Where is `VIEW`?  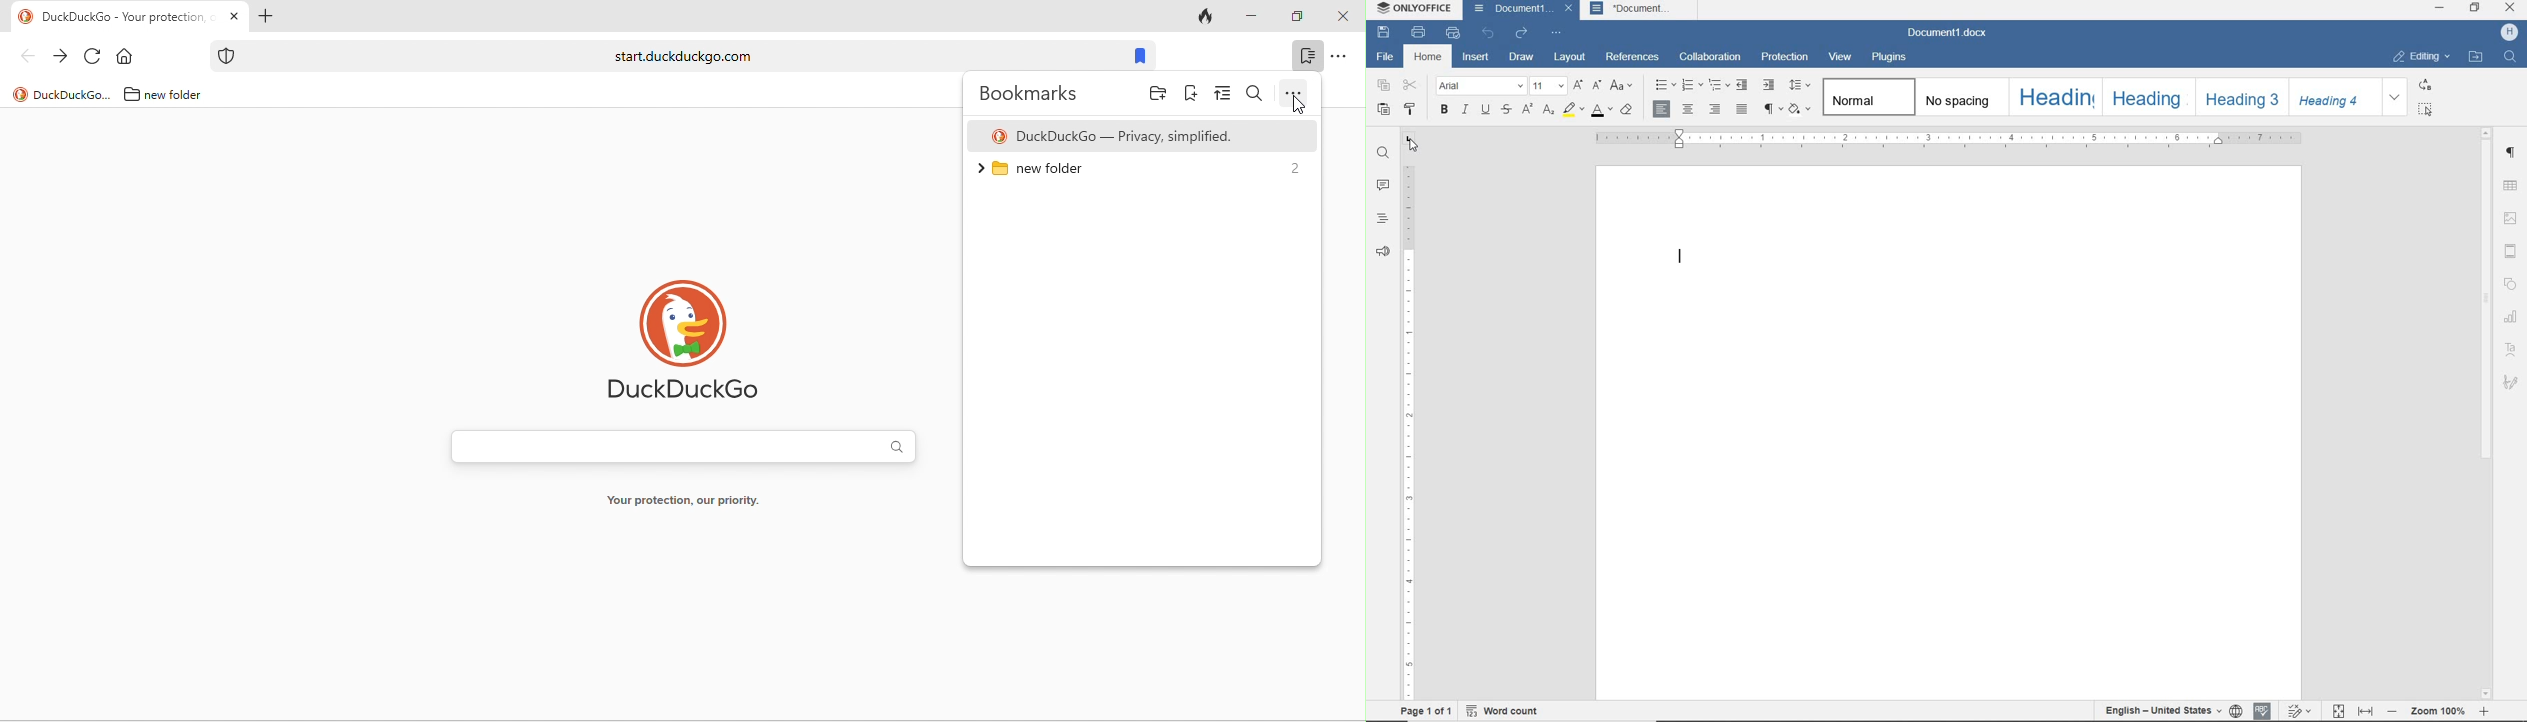 VIEW is located at coordinates (1841, 57).